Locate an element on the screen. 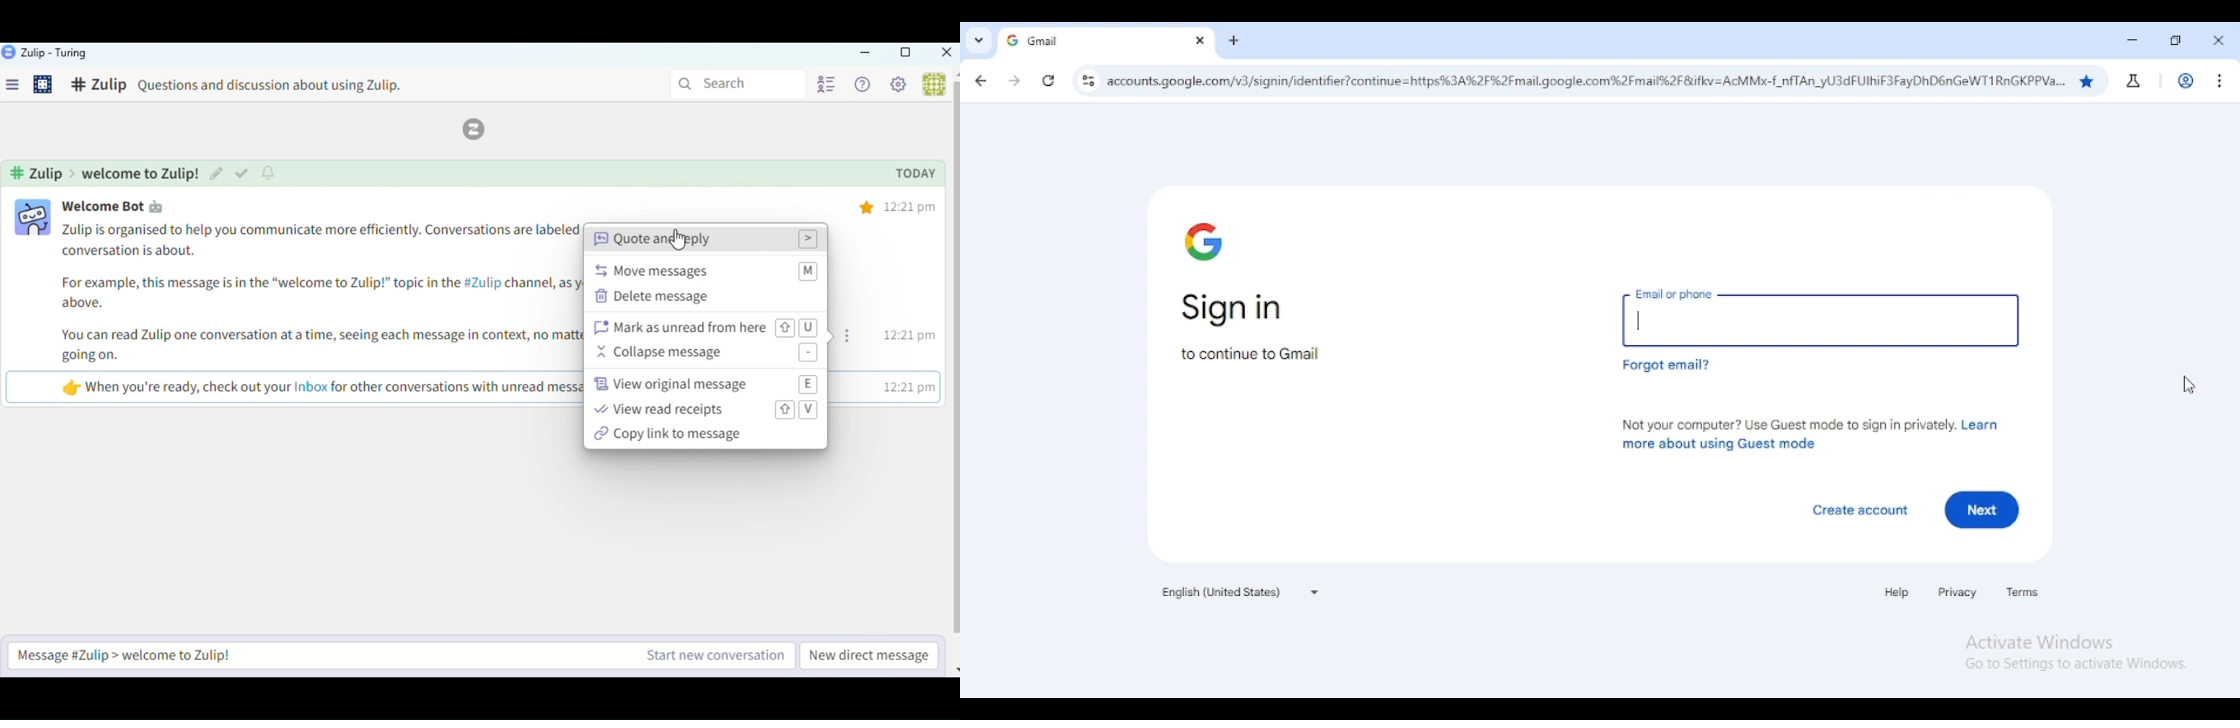  new tab is located at coordinates (1234, 41).